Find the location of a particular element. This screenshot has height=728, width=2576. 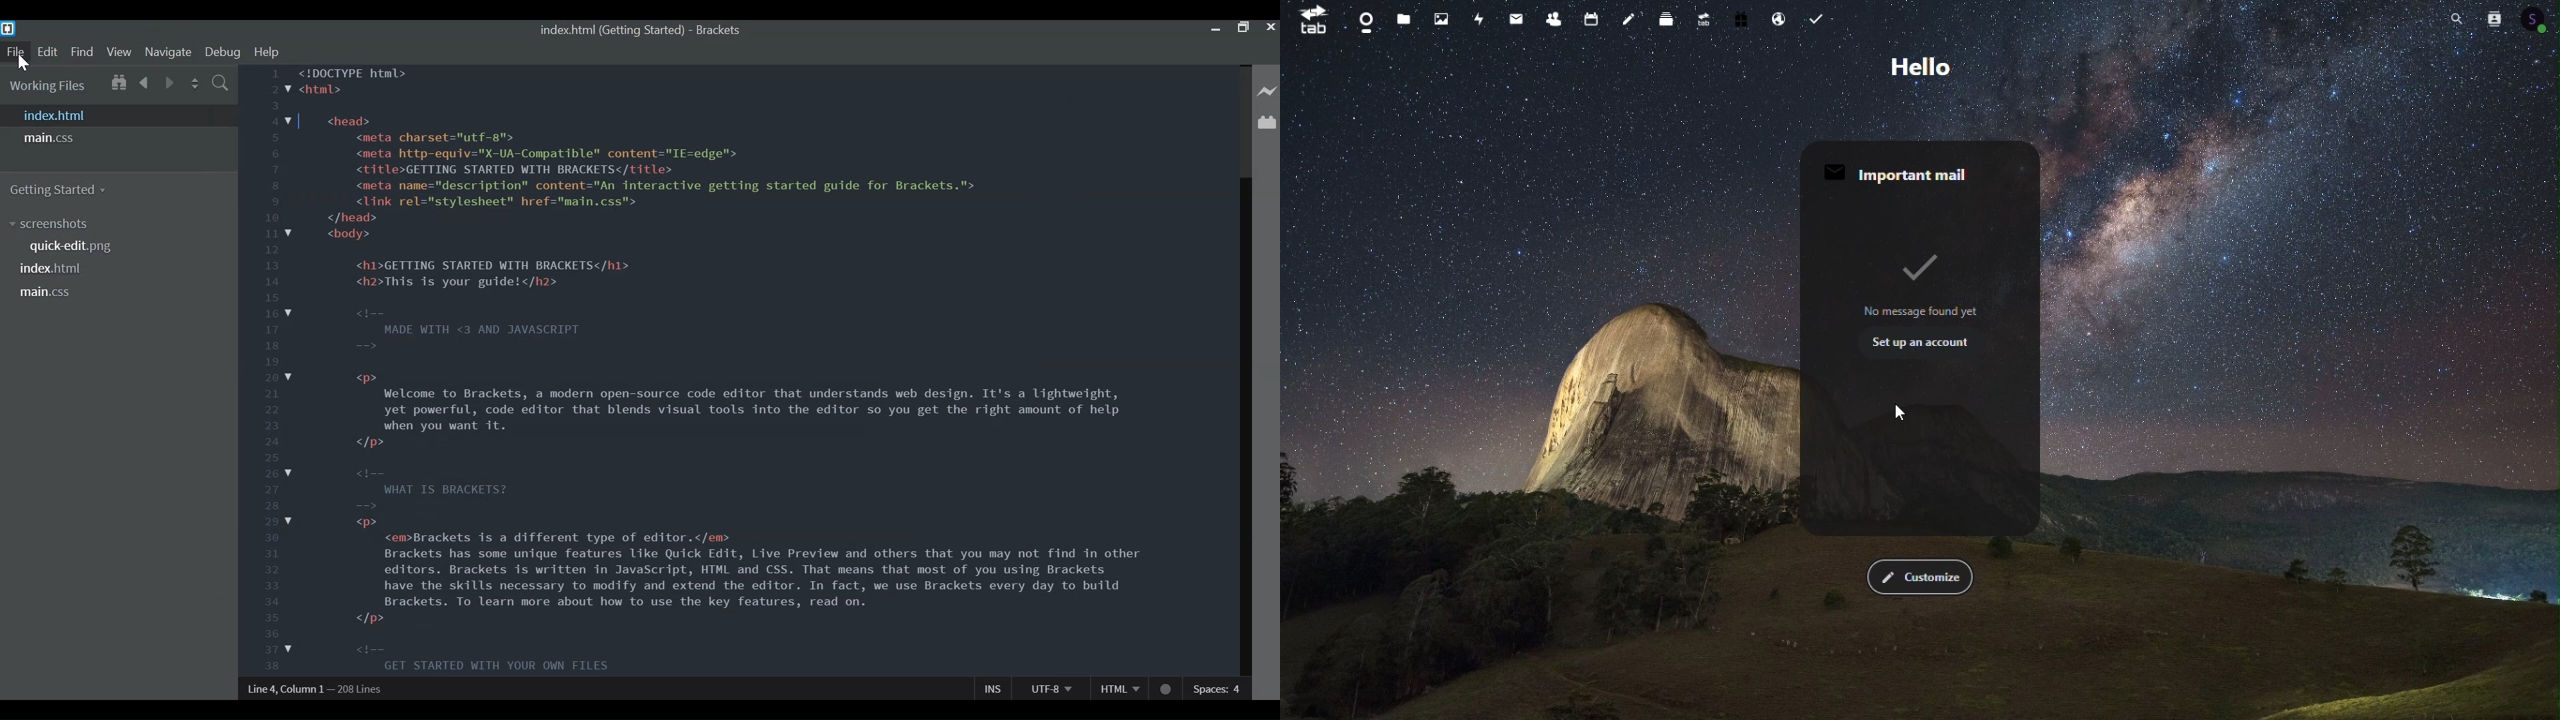

index.html is located at coordinates (53, 269).